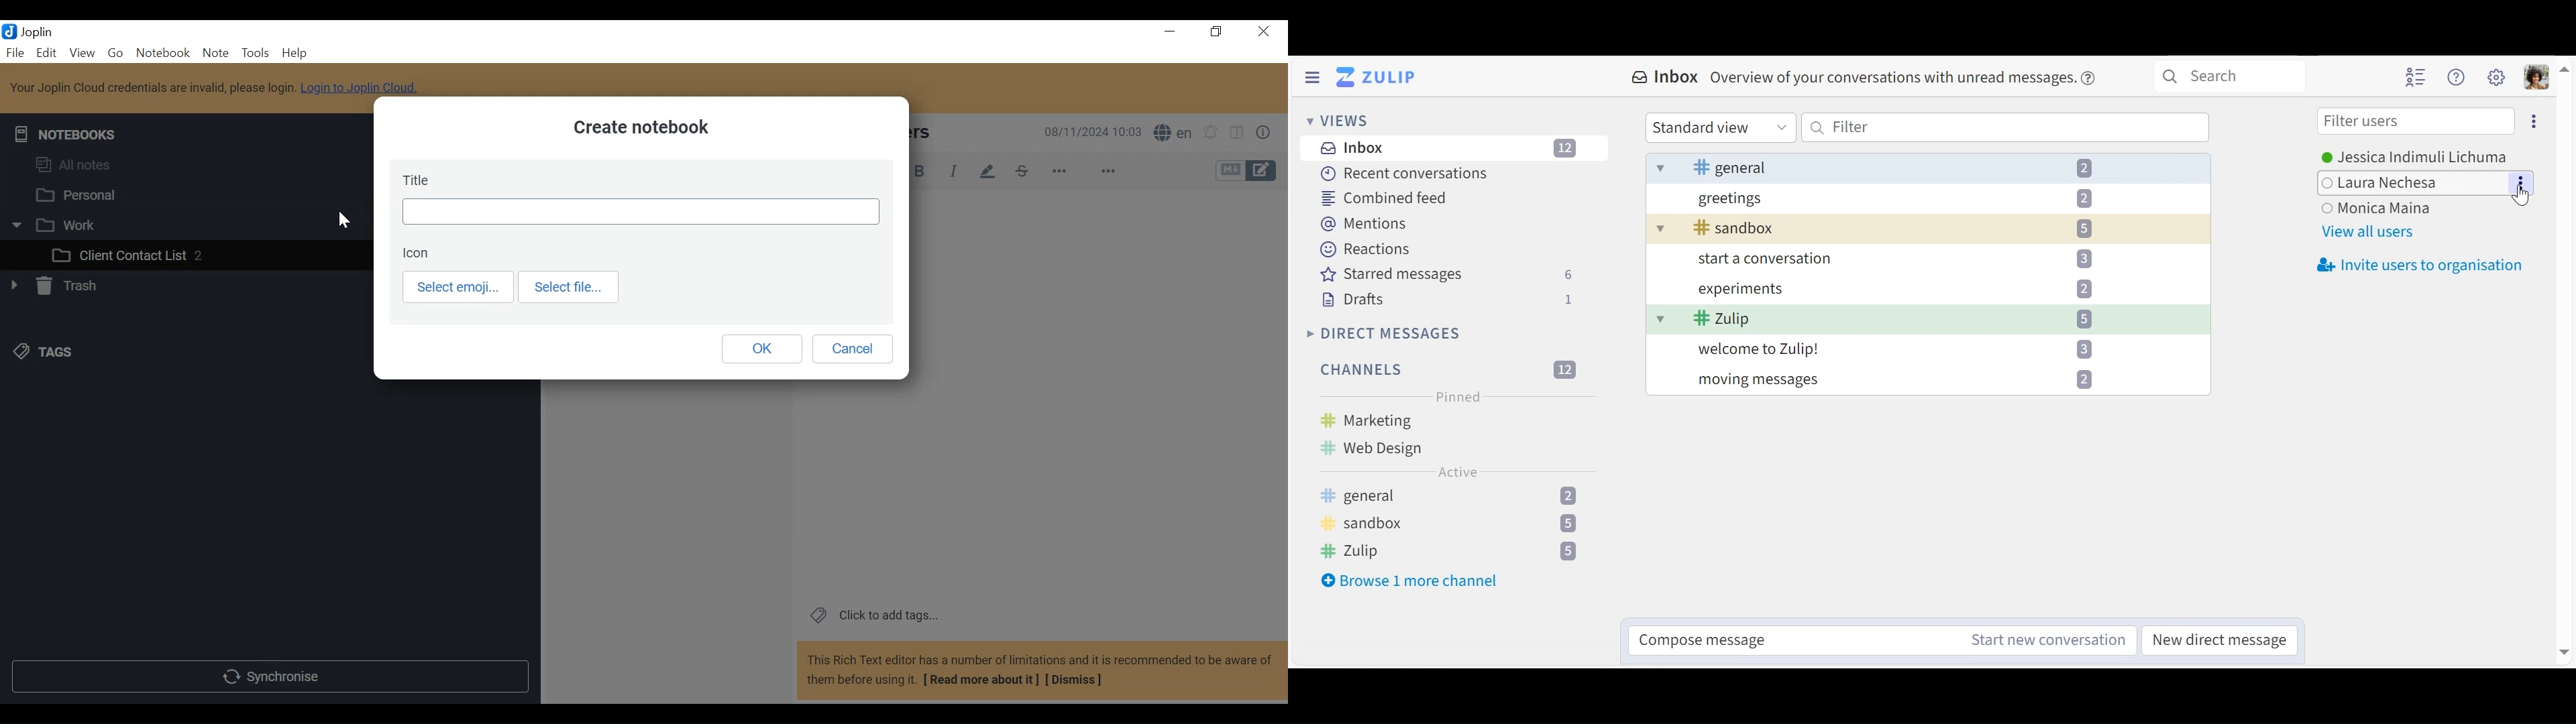 The image size is (2576, 728). I want to click on File, so click(15, 51).